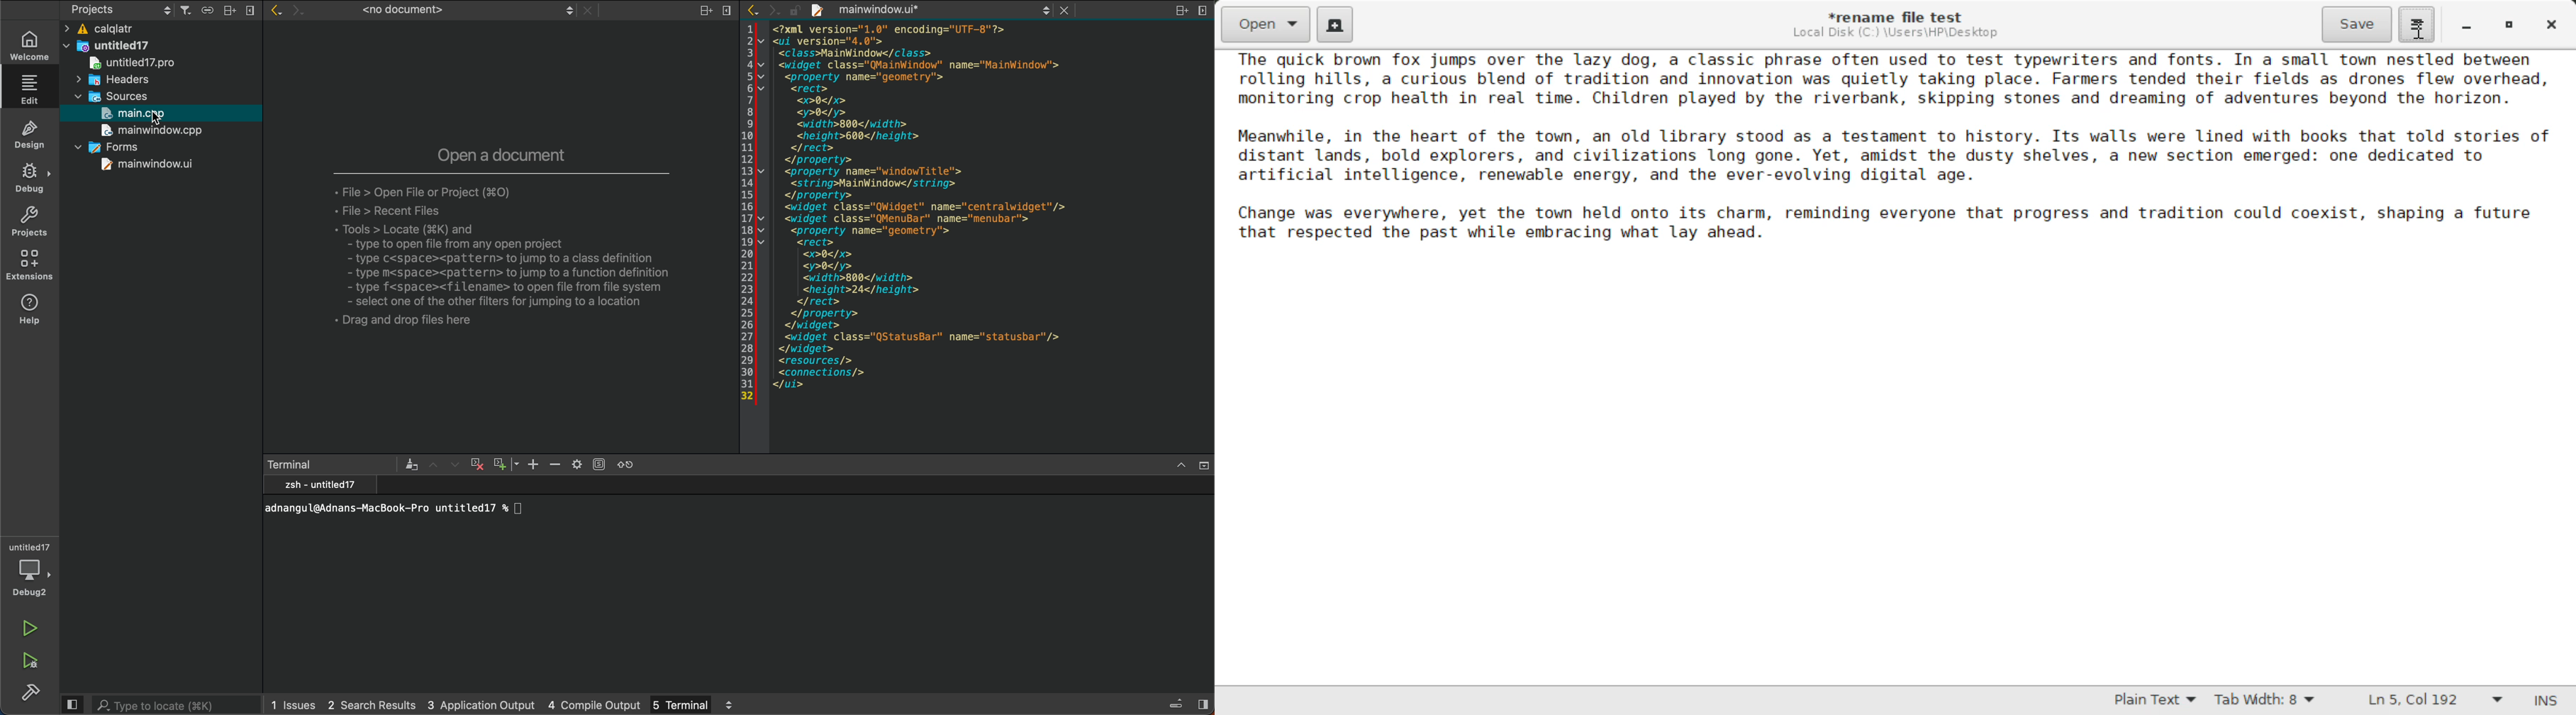 The image size is (2576, 728). I want to click on headers, so click(113, 81).